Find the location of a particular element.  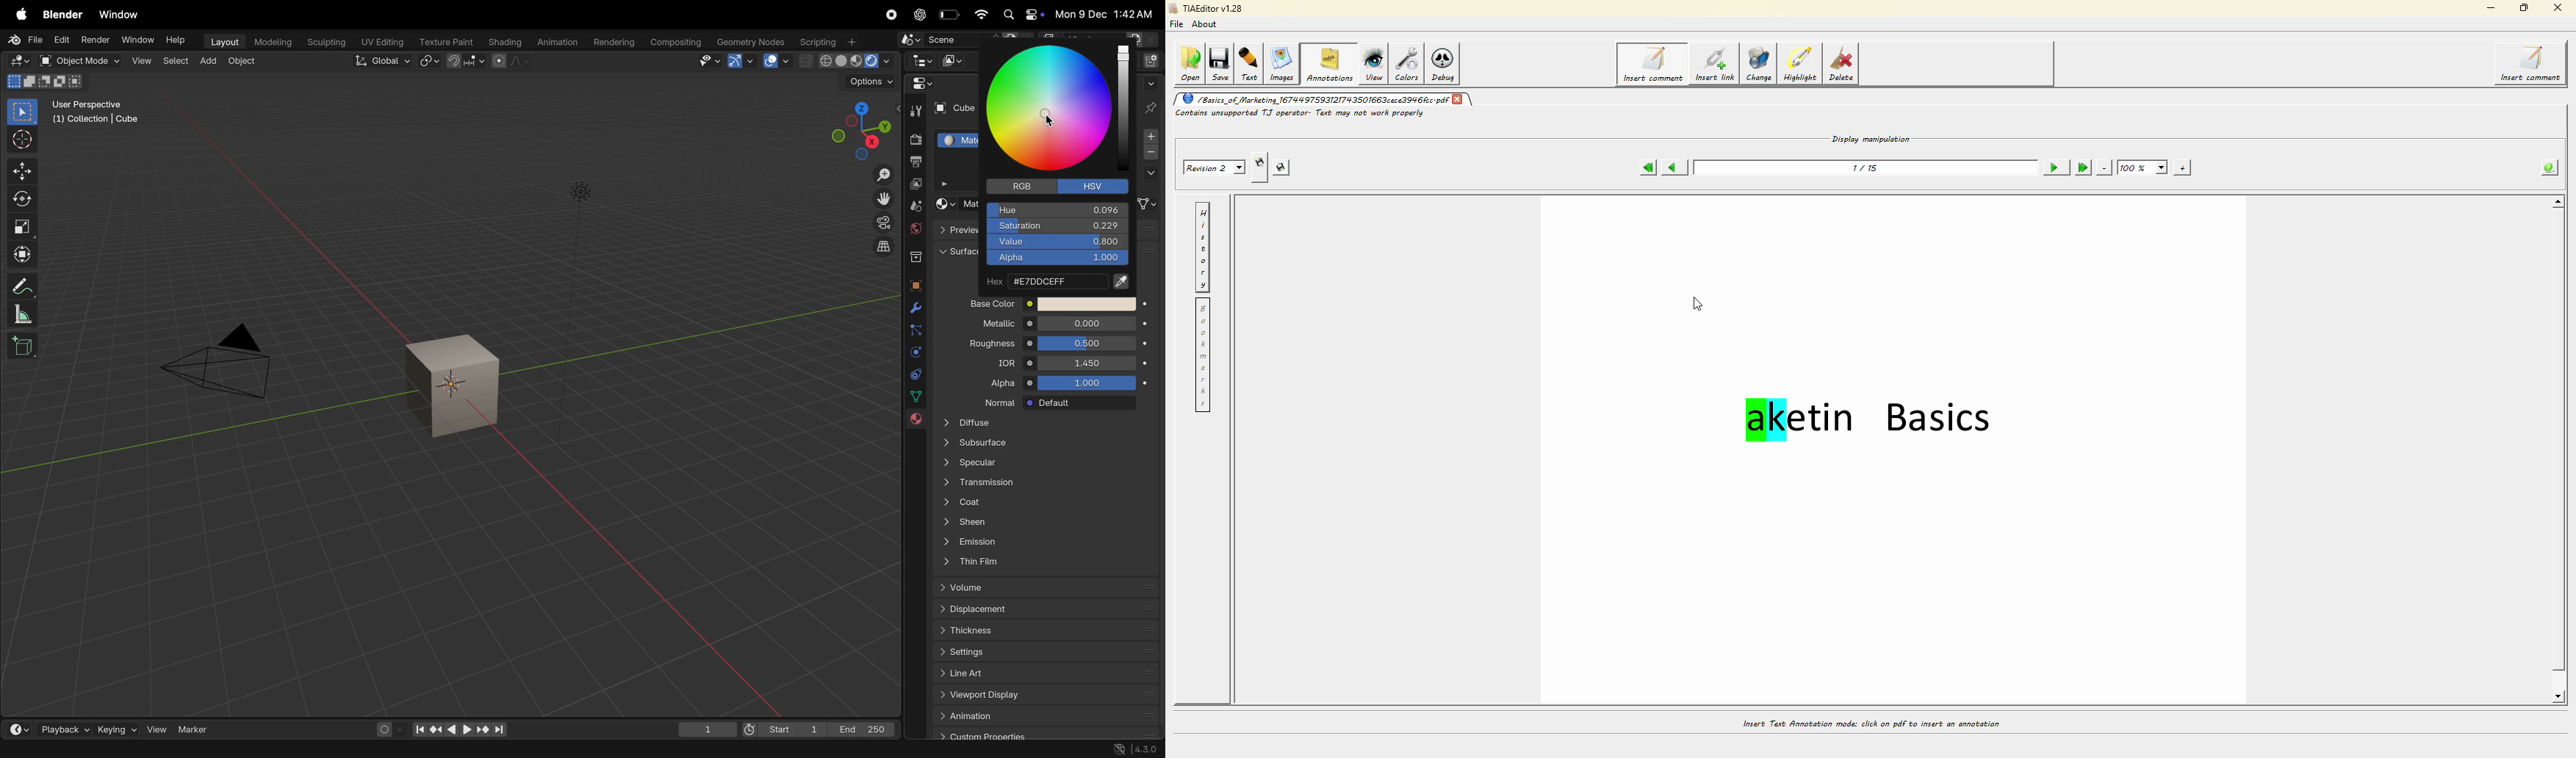

playback is located at coordinates (53, 727).